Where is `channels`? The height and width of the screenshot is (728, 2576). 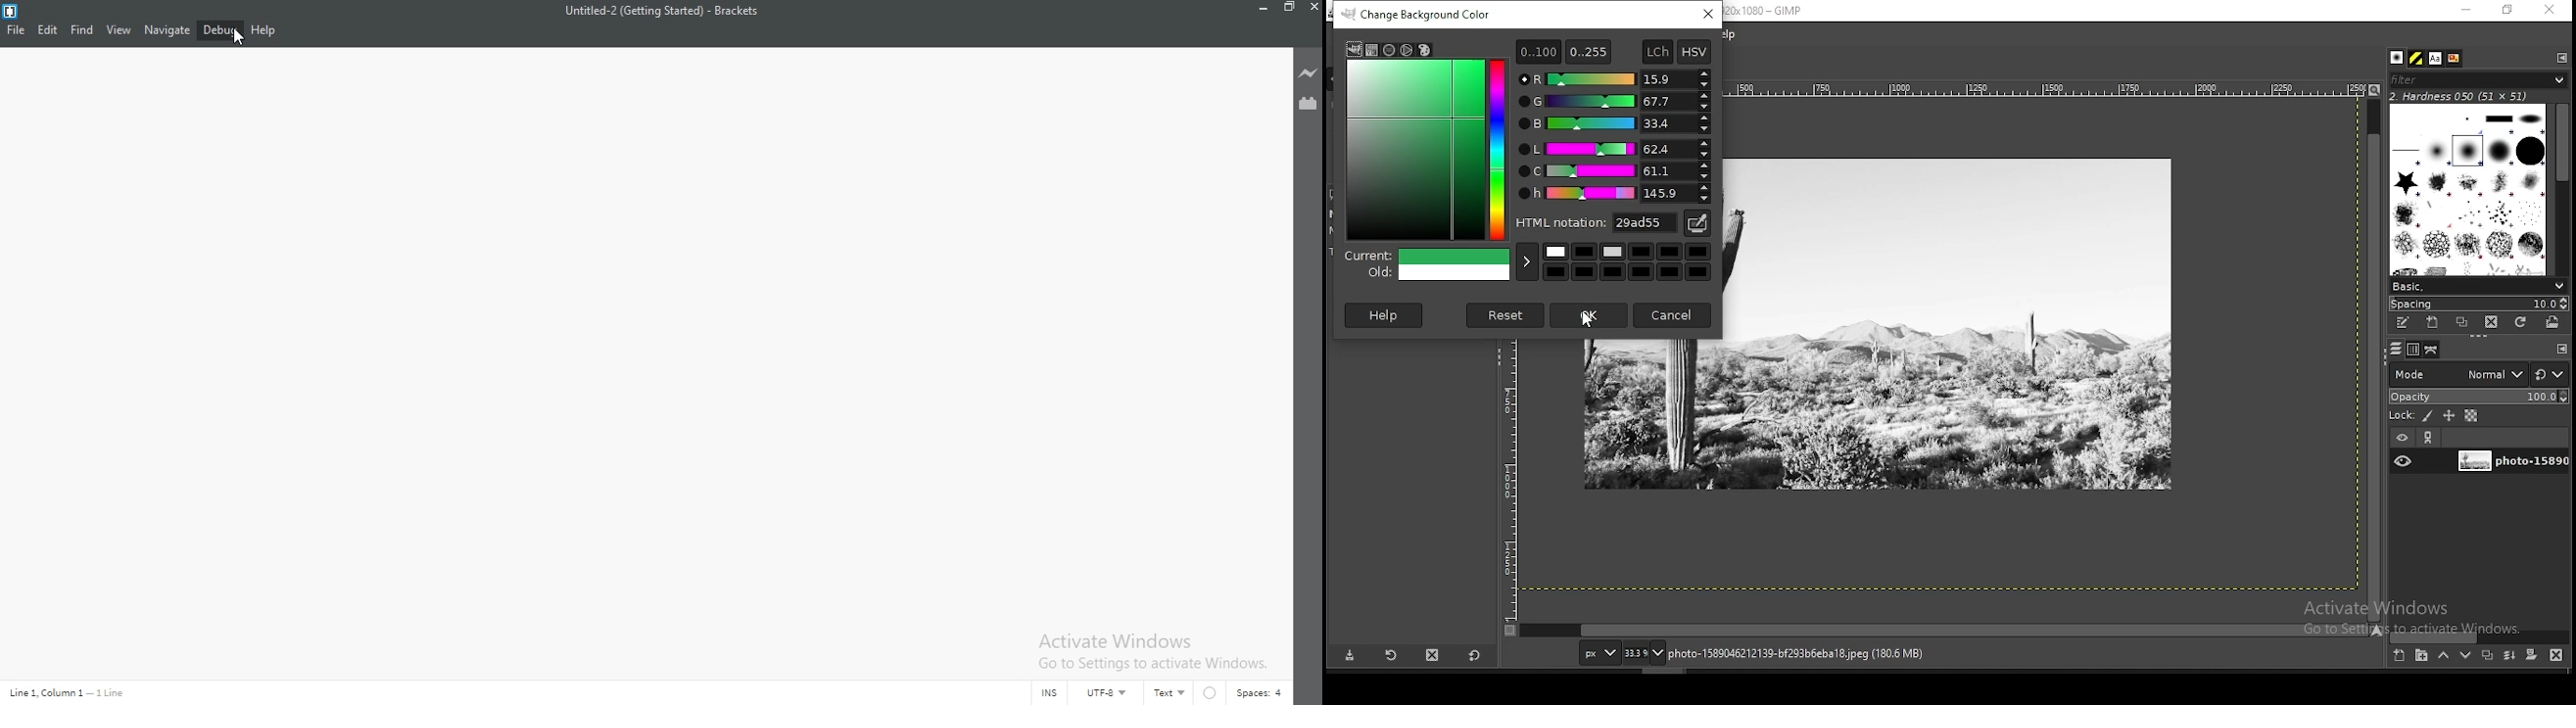 channels is located at coordinates (2415, 350).